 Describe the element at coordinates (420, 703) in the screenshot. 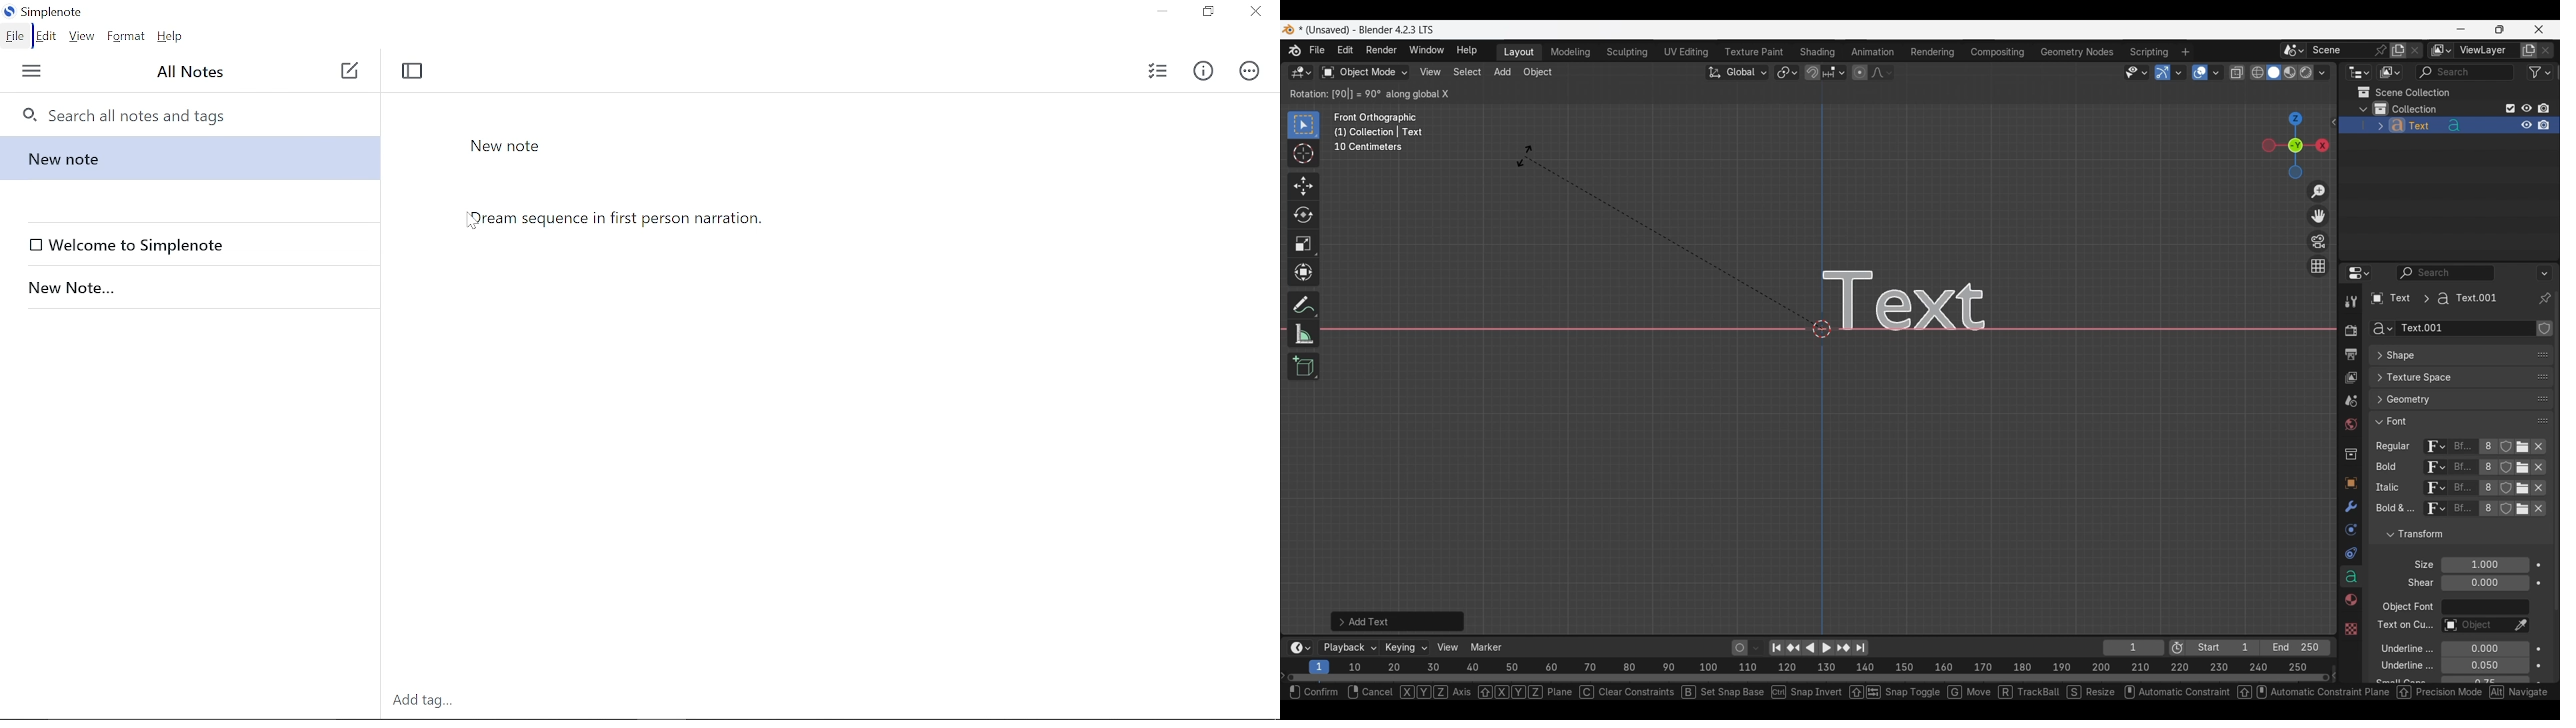

I see `Add tag` at that location.